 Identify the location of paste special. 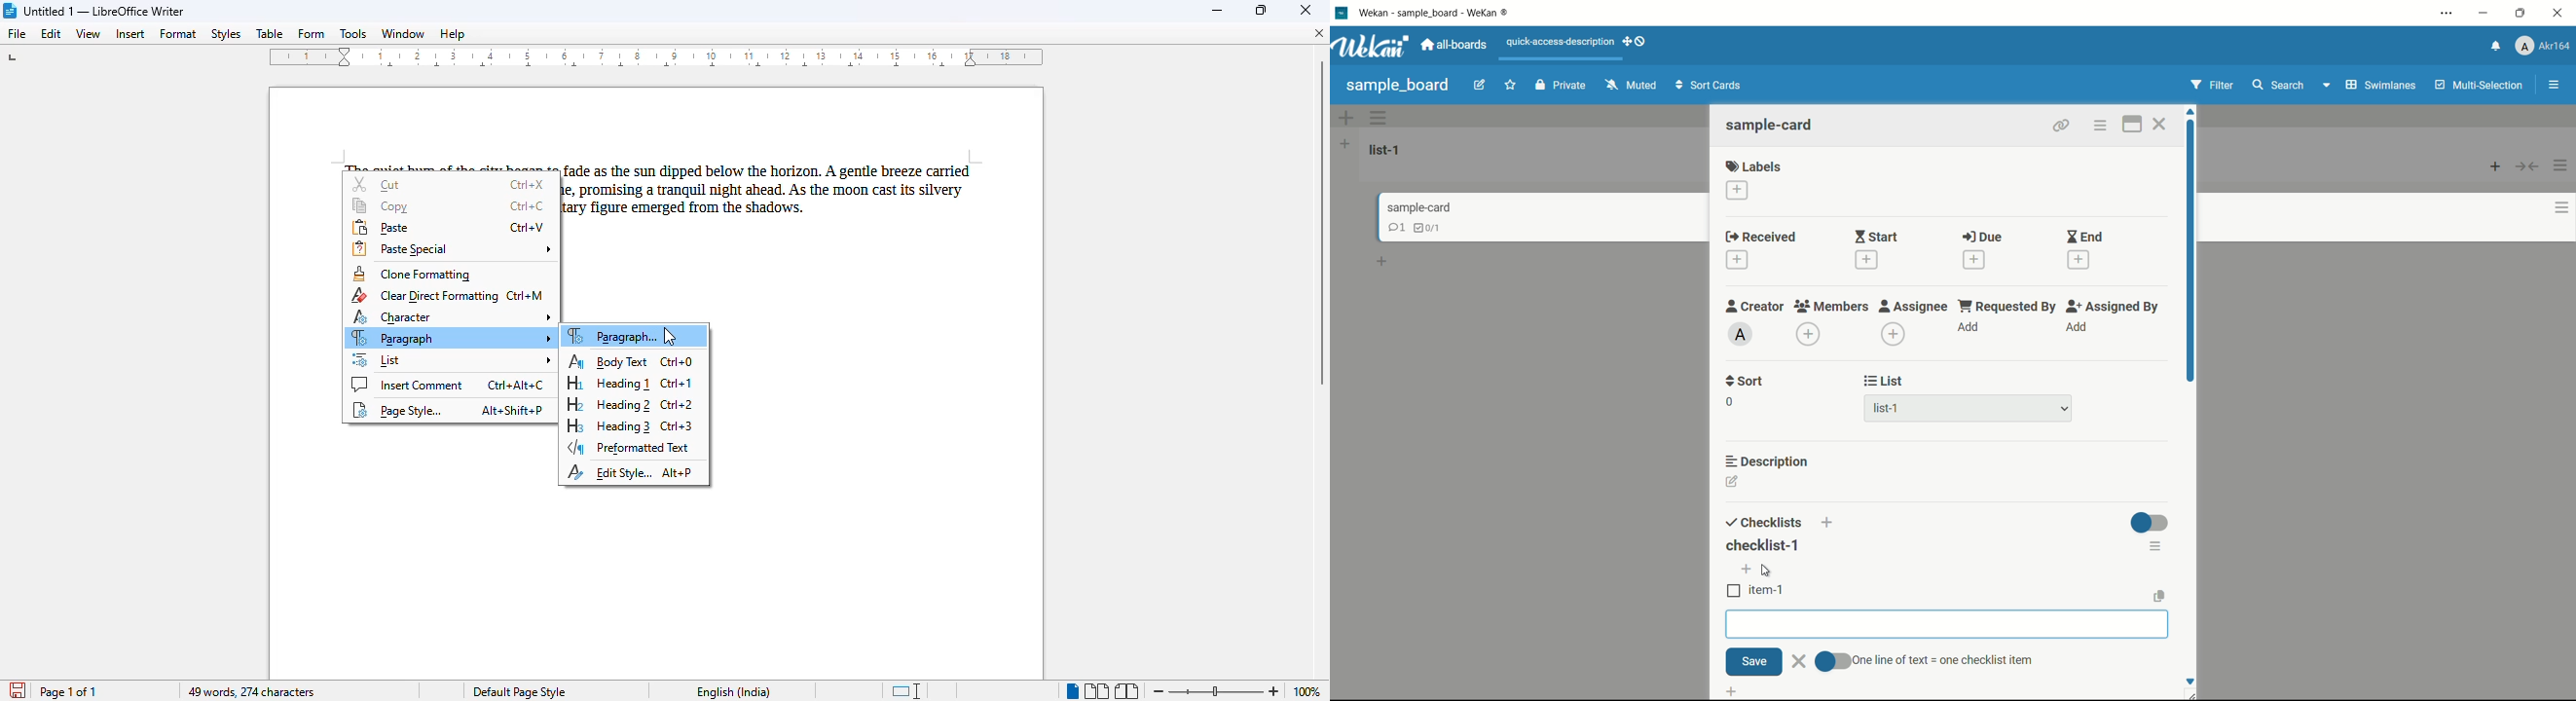
(451, 248).